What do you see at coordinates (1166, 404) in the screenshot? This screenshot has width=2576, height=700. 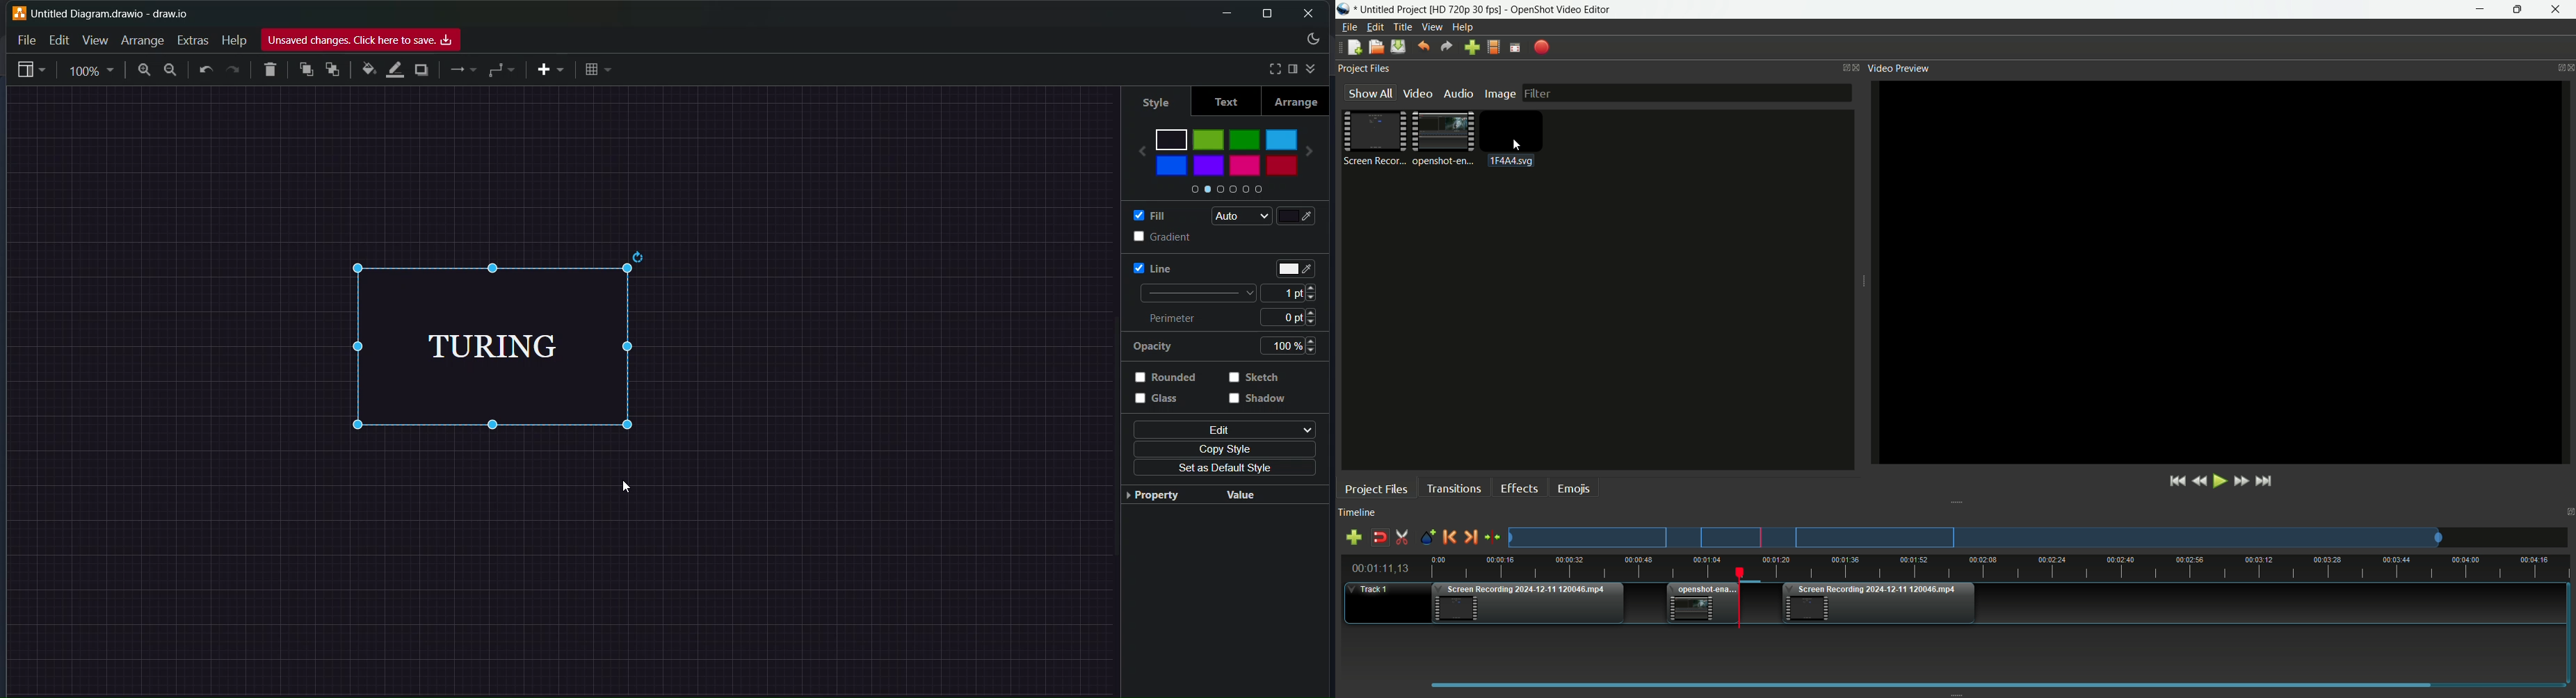 I see `glass` at bounding box center [1166, 404].